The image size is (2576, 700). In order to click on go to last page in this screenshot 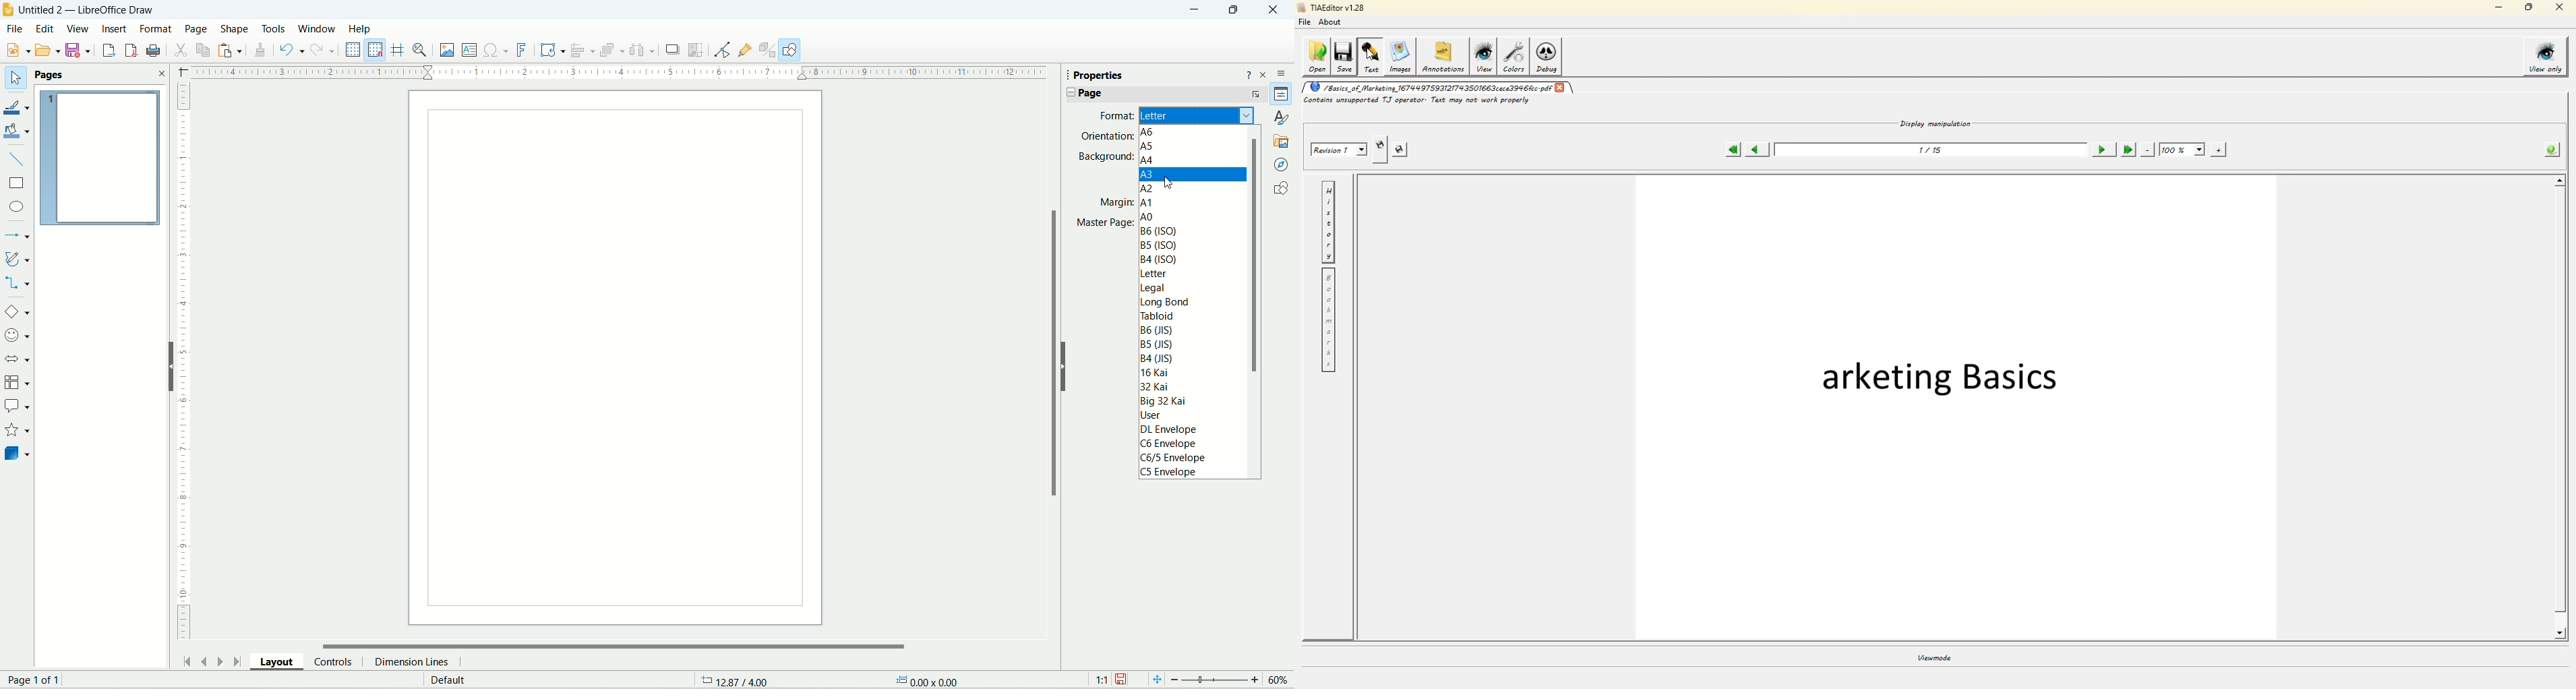, I will do `click(235, 660)`.